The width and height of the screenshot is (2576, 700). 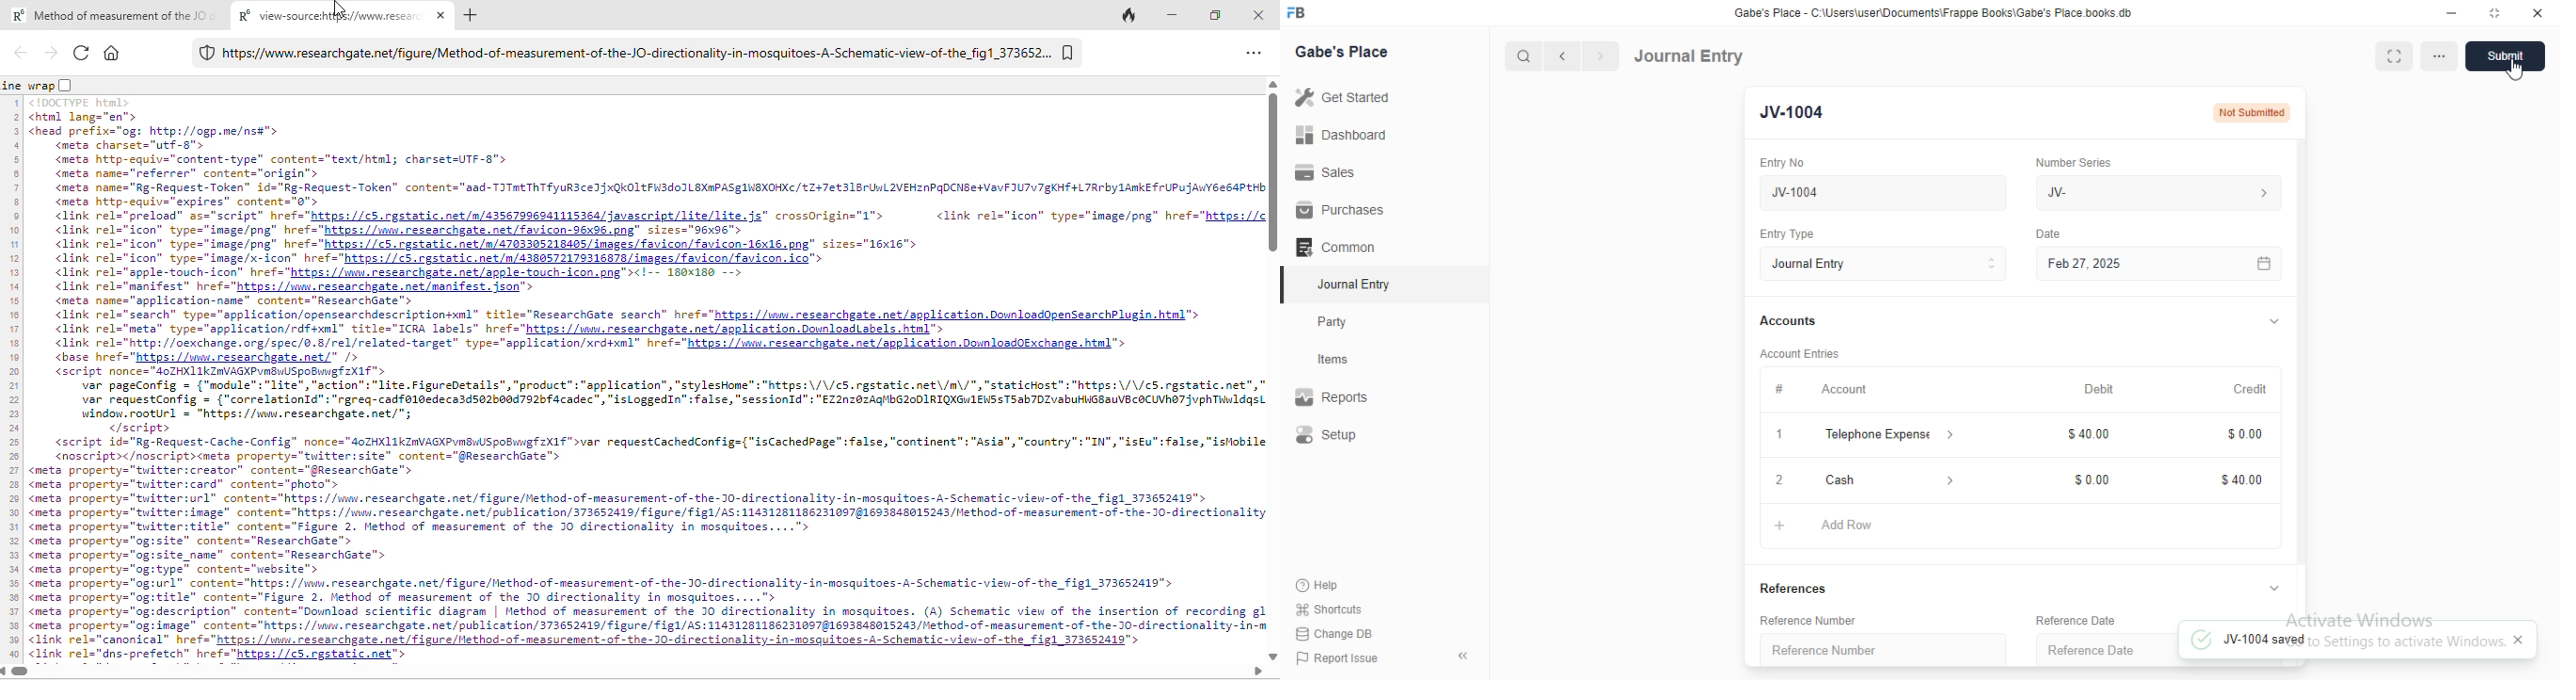 I want to click on Entry Type, so click(x=1787, y=235).